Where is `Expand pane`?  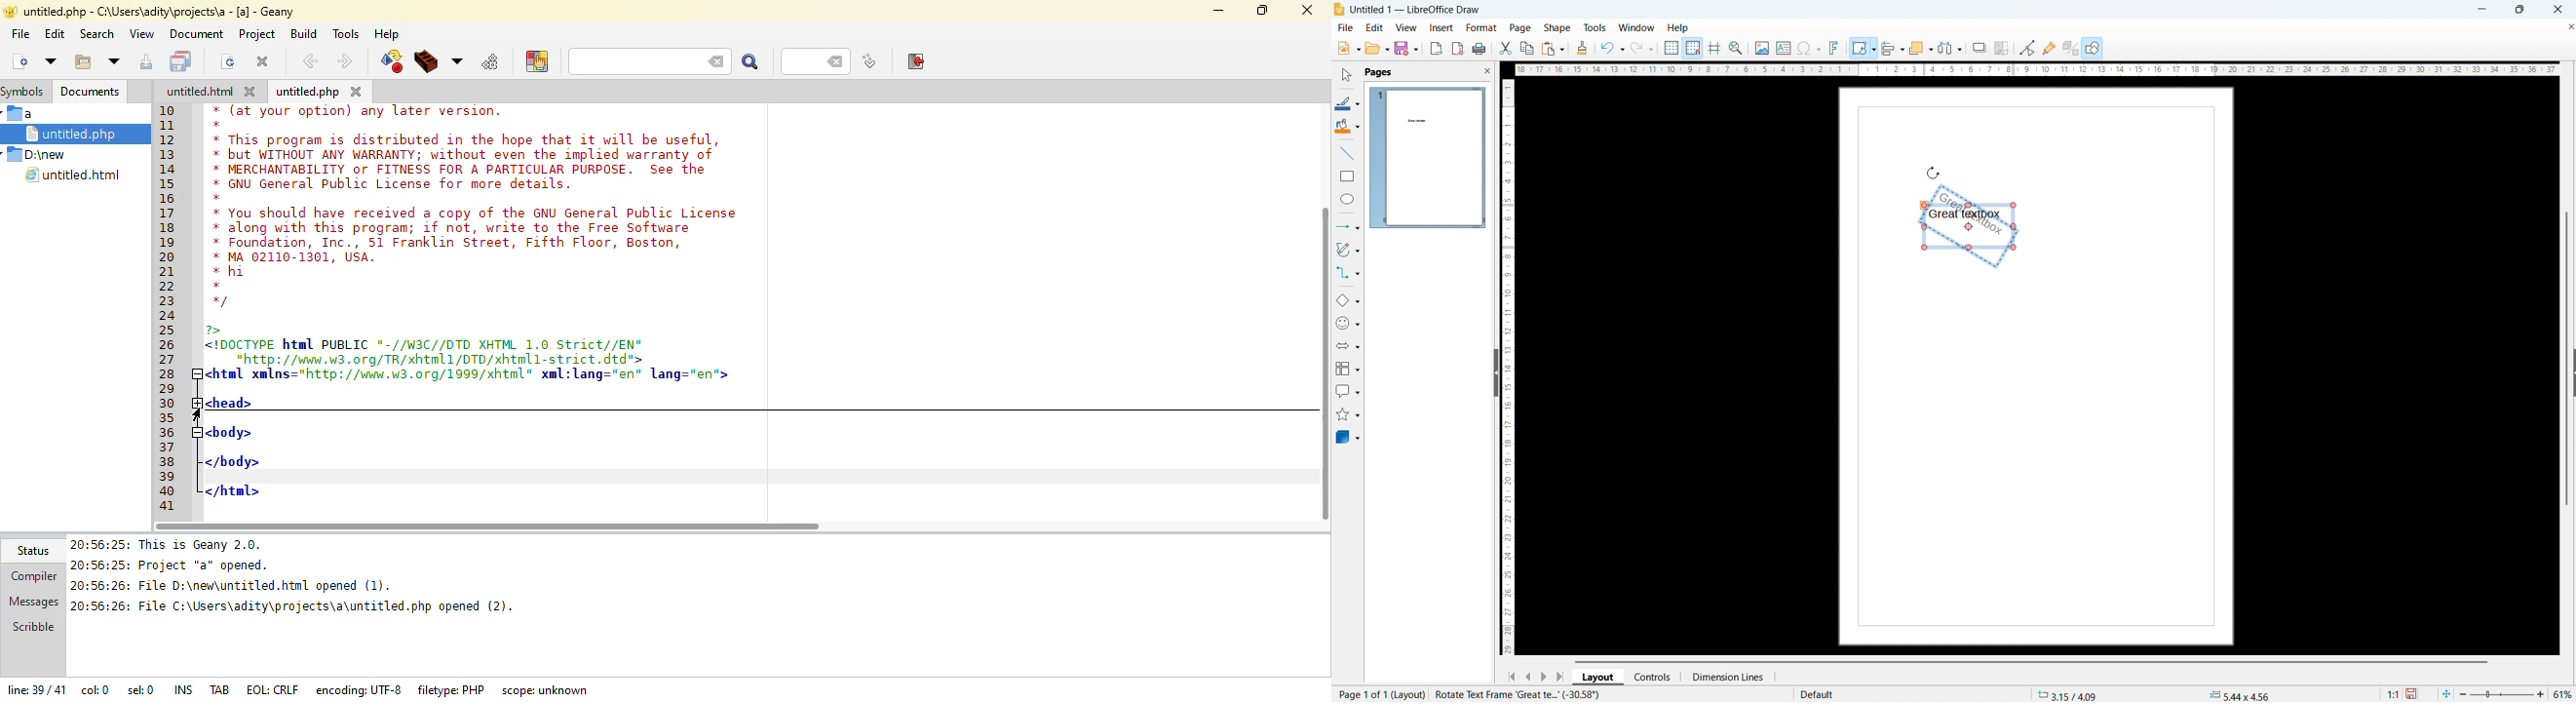
Expand pane is located at coordinates (2569, 376).